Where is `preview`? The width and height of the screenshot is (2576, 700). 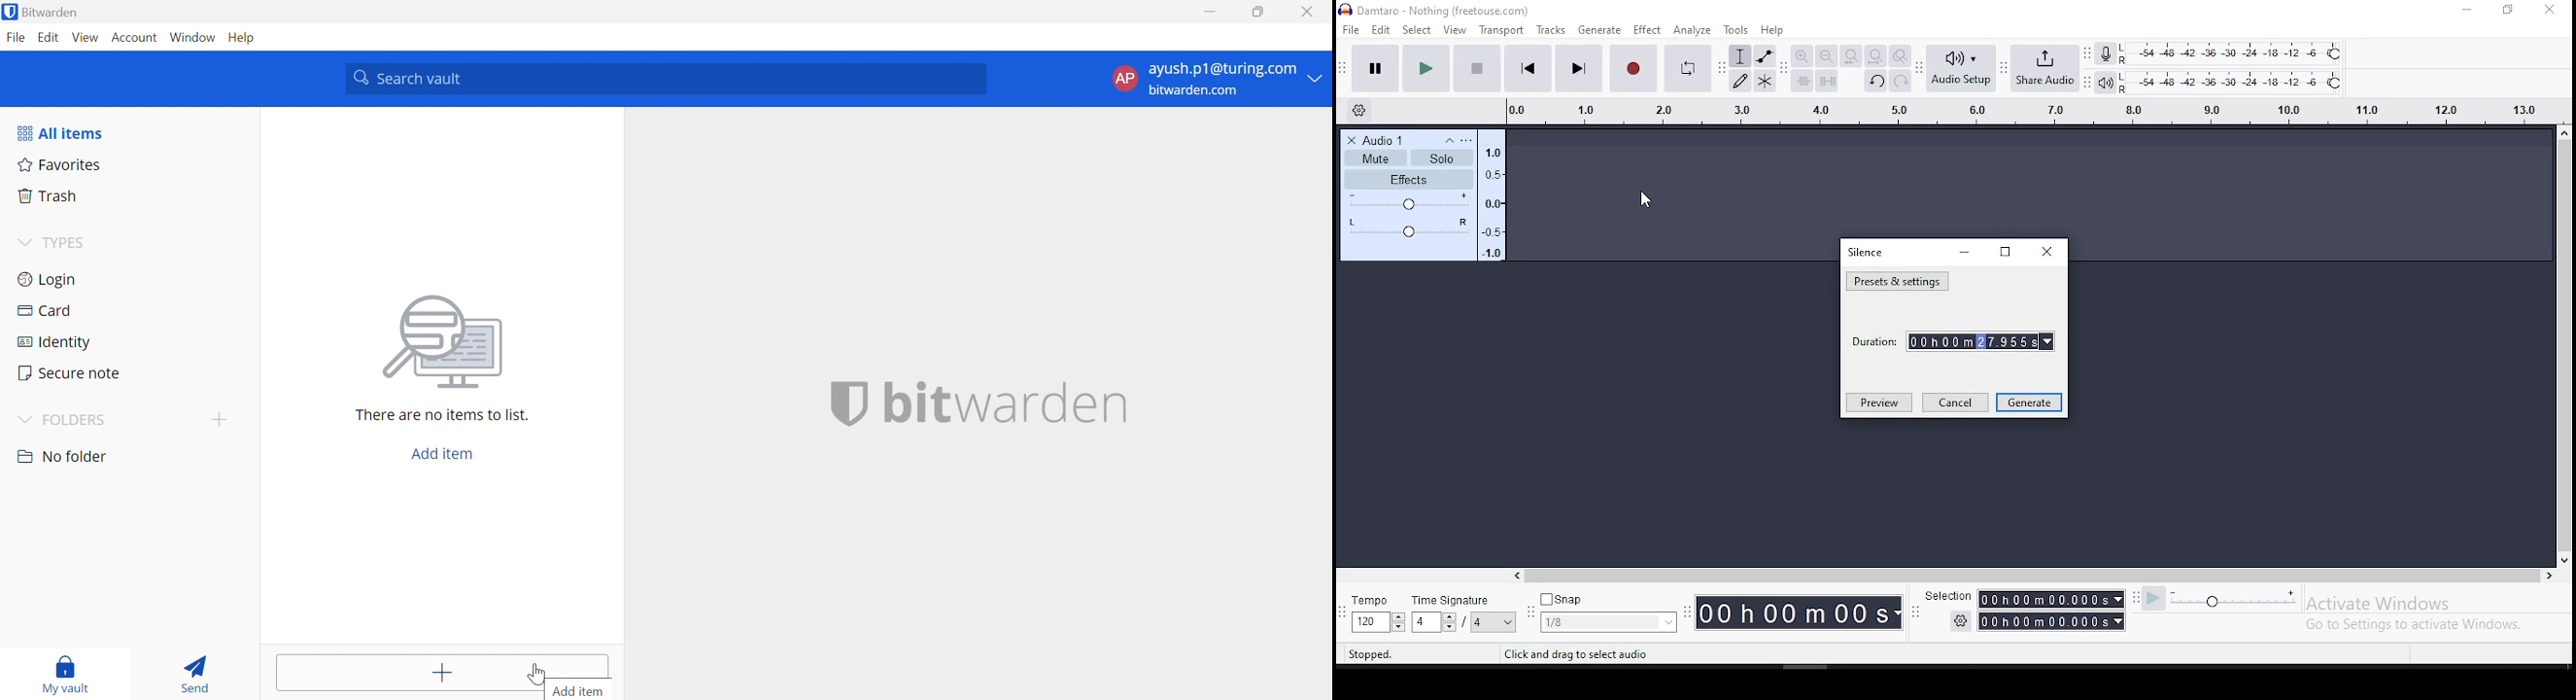
preview is located at coordinates (1878, 402).